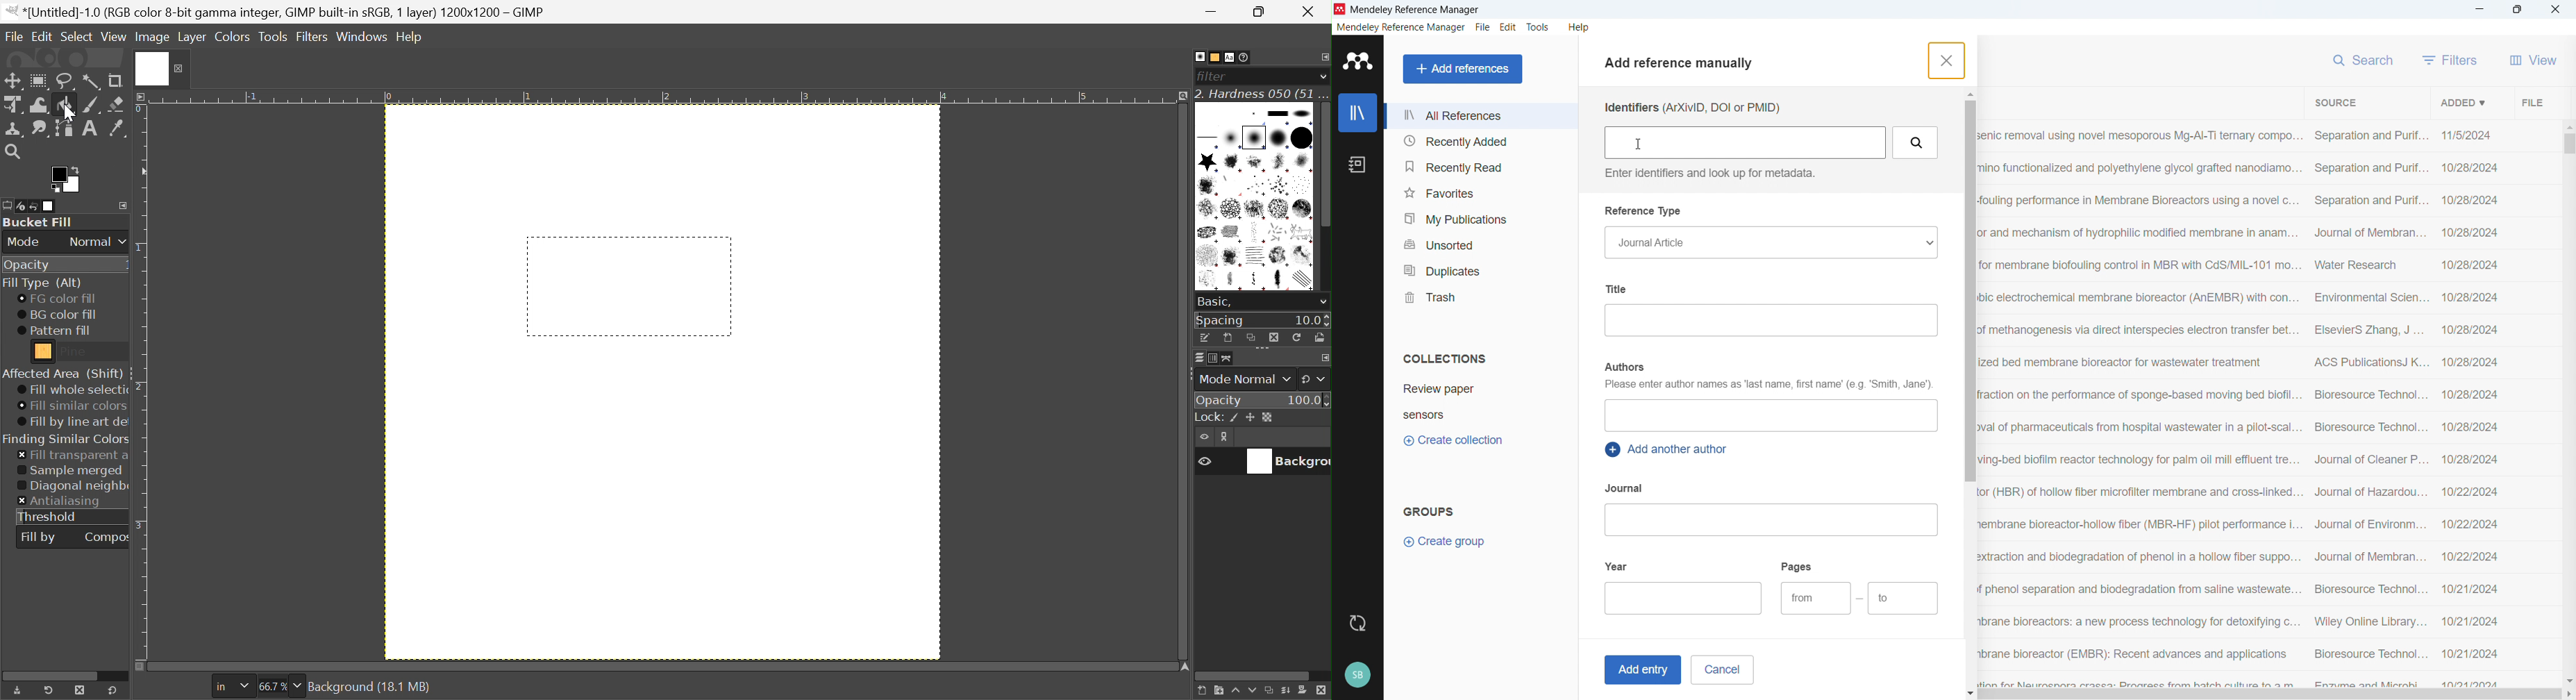 This screenshot has height=700, width=2576. What do you see at coordinates (1479, 167) in the screenshot?
I see `Recently read ` at bounding box center [1479, 167].